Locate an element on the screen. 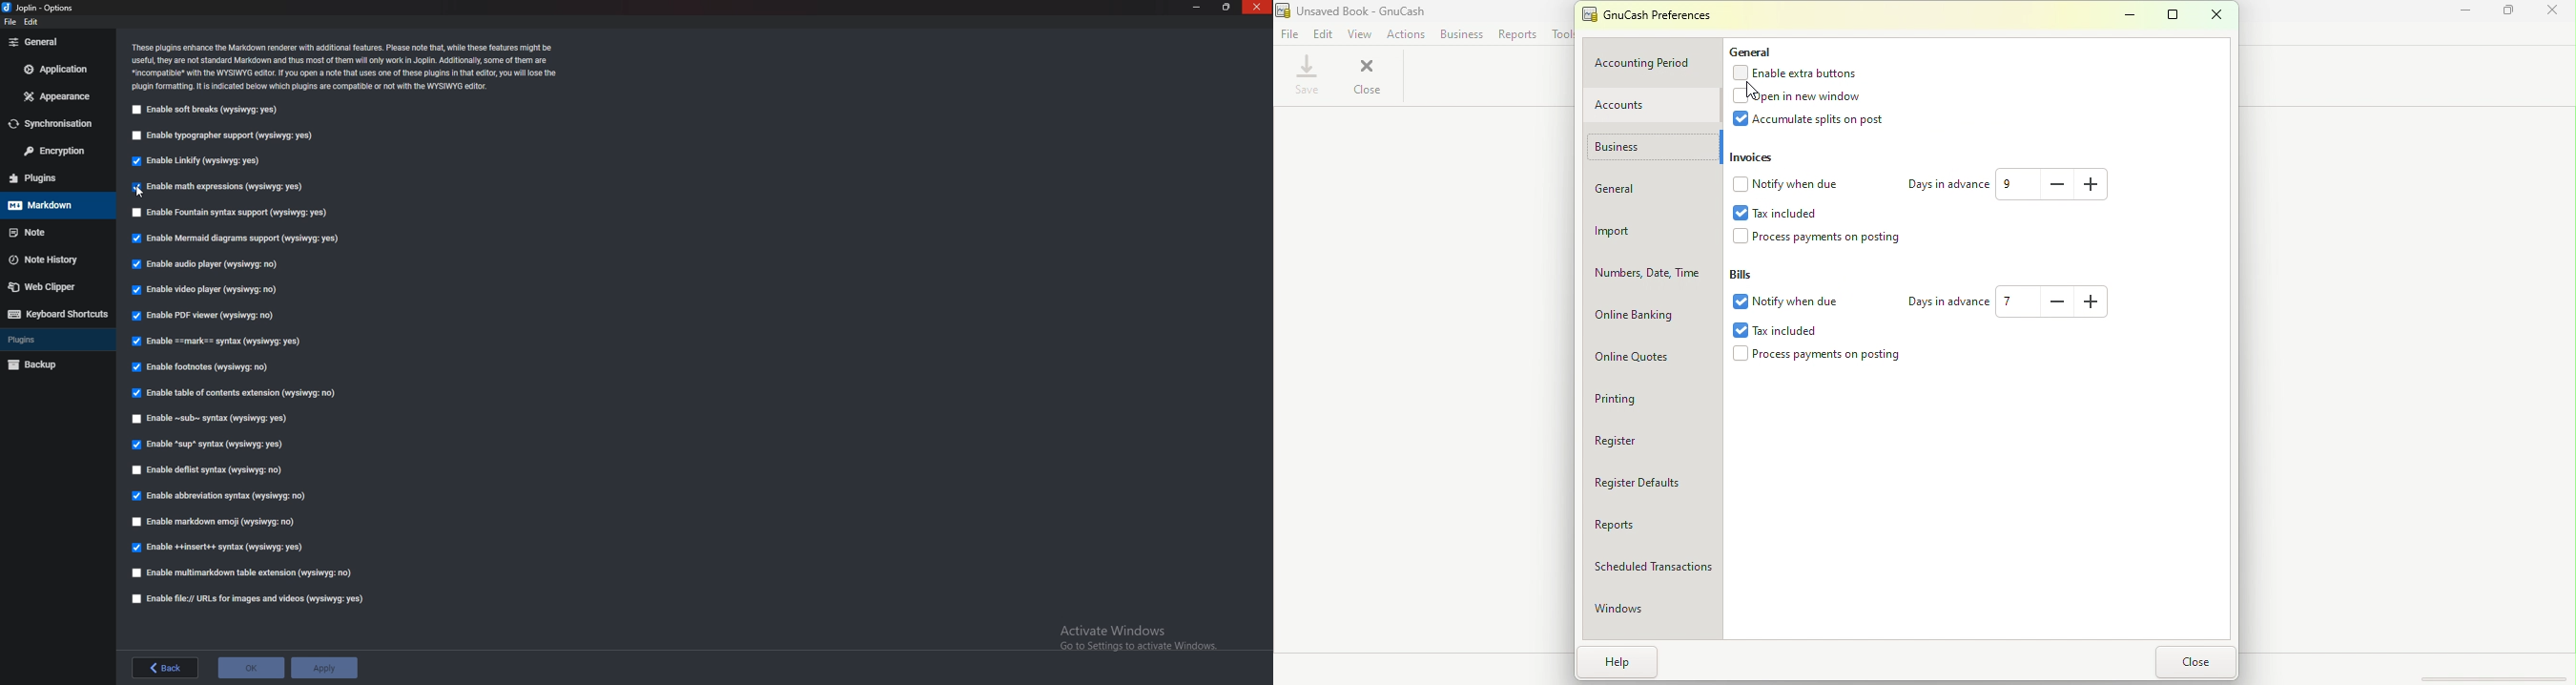 This screenshot has width=2576, height=700. enable markdown Emoji is located at coordinates (214, 523).